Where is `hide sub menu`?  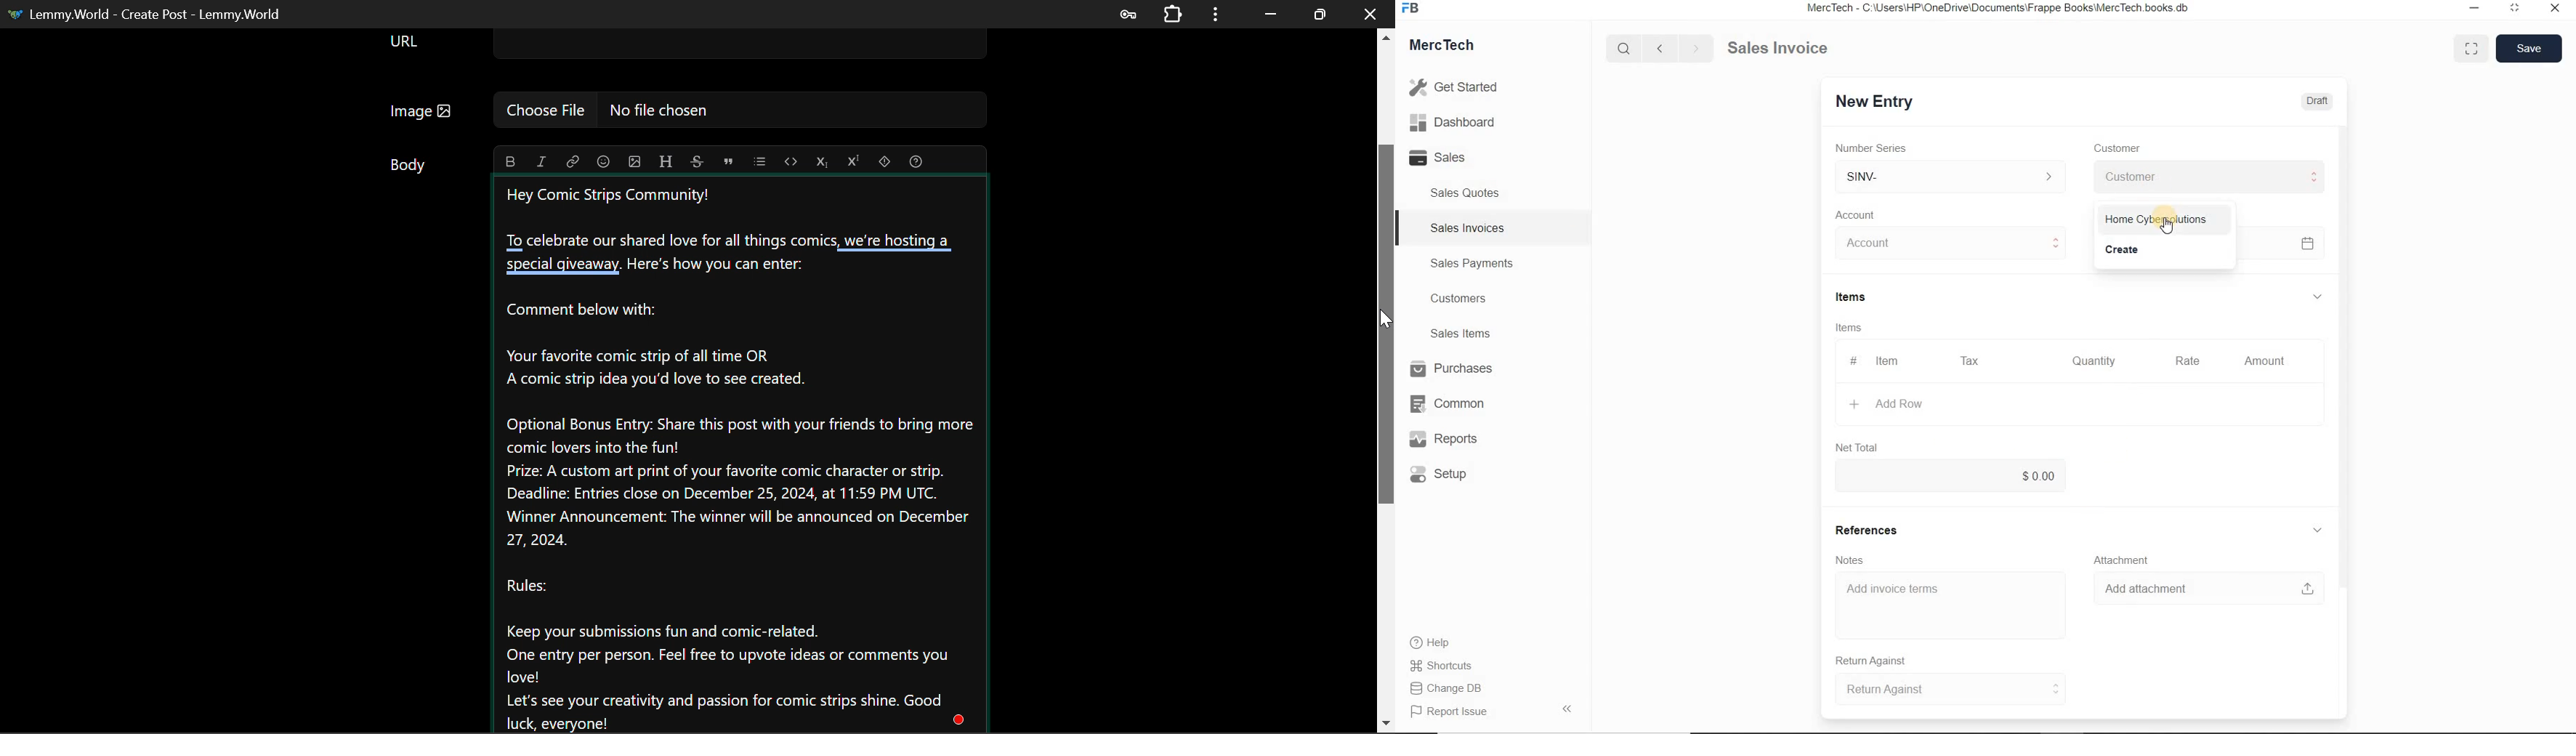
hide sub menu is located at coordinates (2316, 296).